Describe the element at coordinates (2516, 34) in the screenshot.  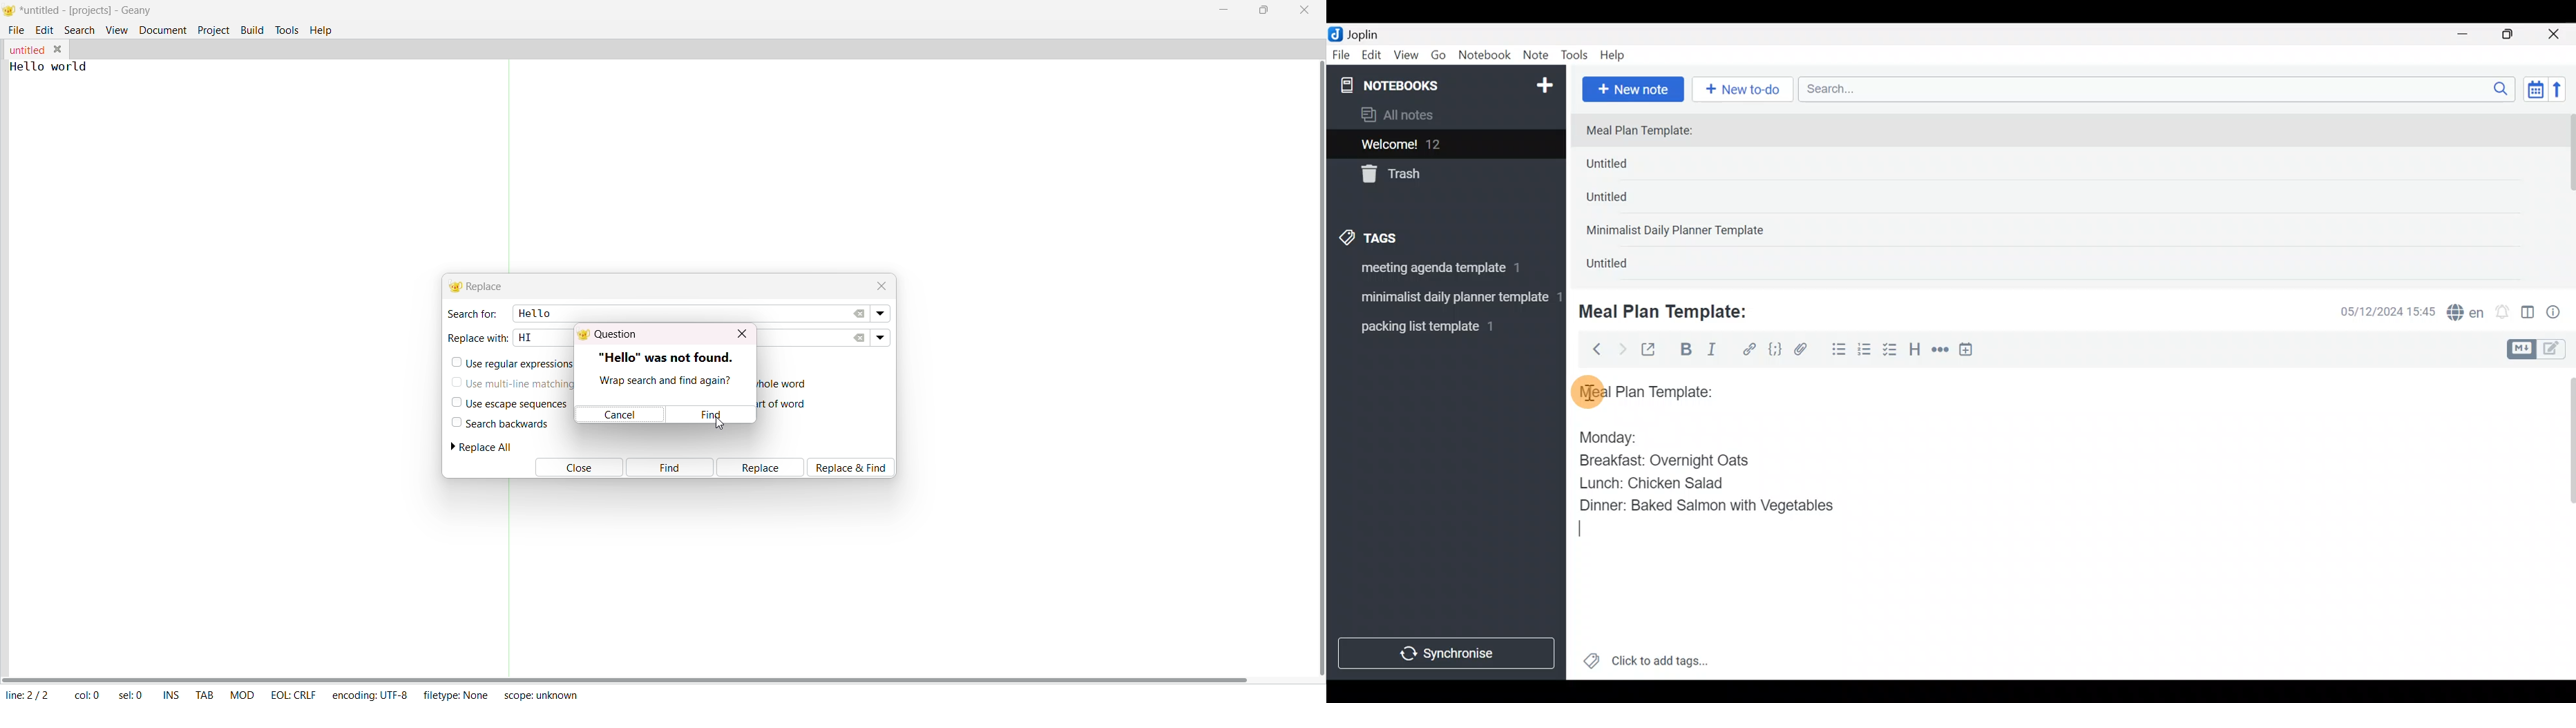
I see `Maximize` at that location.